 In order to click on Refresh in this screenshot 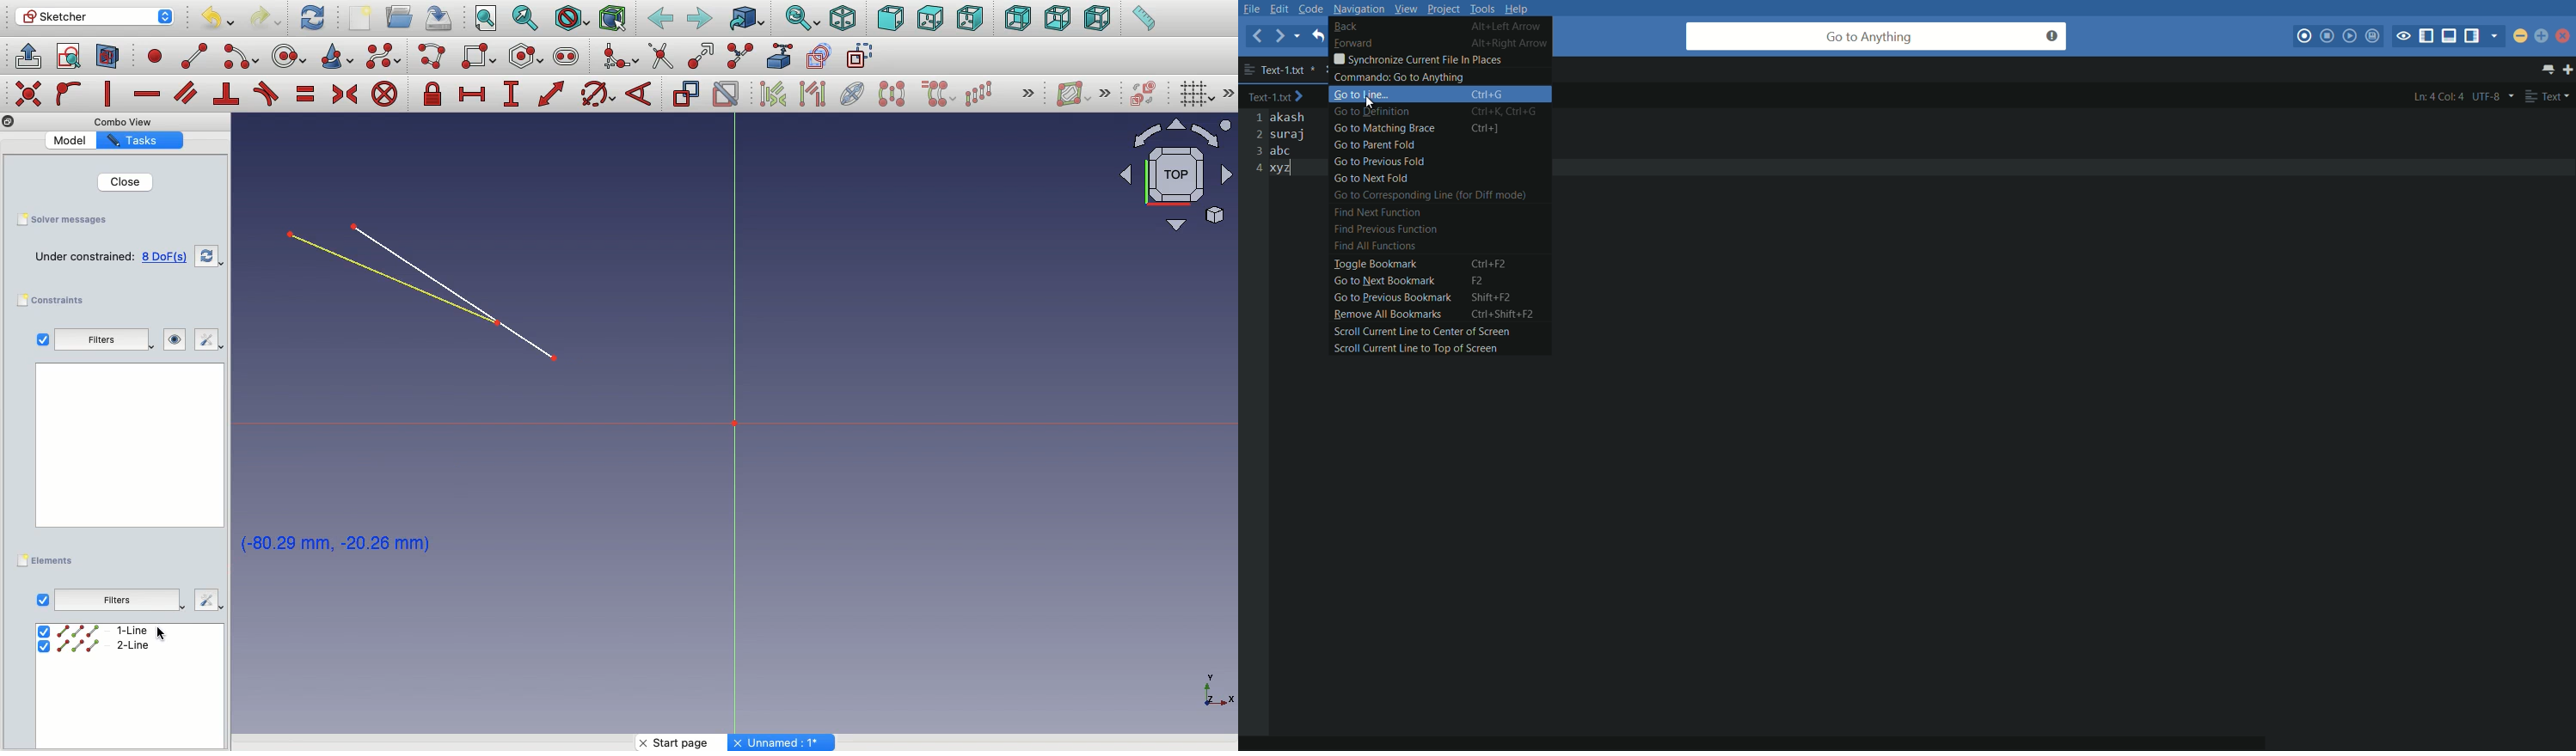, I will do `click(312, 18)`.